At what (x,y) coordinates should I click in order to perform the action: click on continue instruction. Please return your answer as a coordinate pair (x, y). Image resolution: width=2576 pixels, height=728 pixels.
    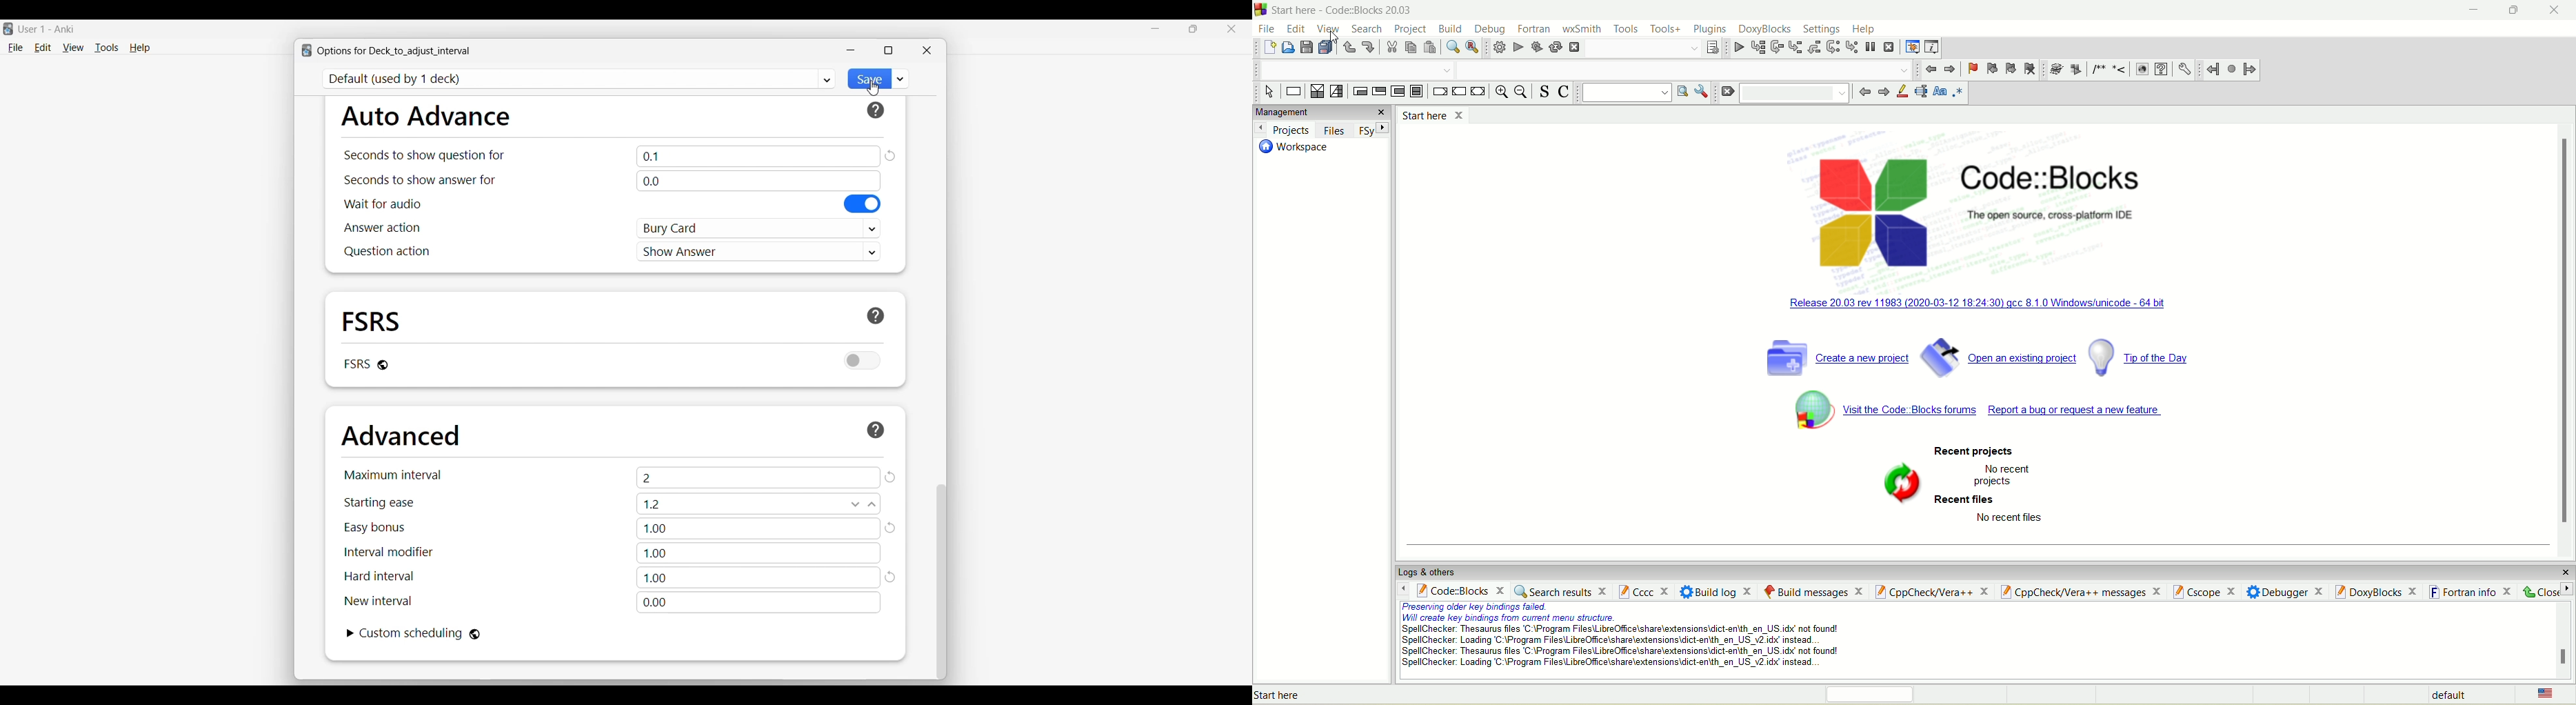
    Looking at the image, I should click on (1459, 91).